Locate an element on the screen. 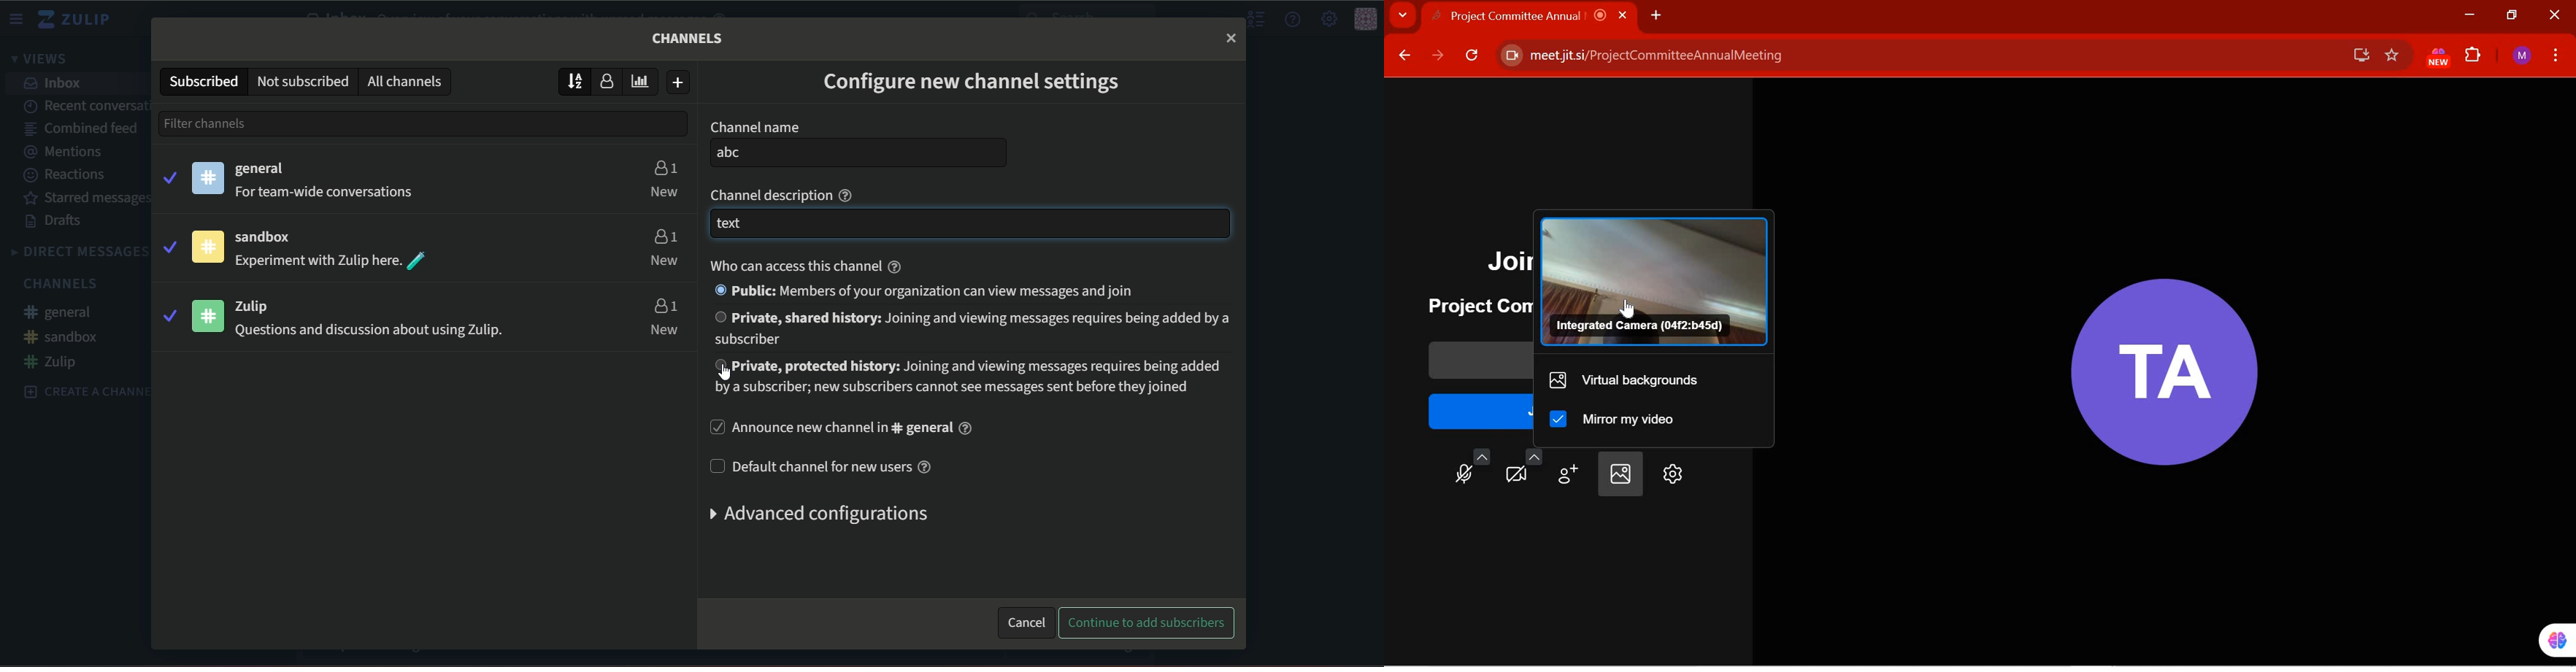 The height and width of the screenshot is (672, 2576). save offline is located at coordinates (2357, 55).